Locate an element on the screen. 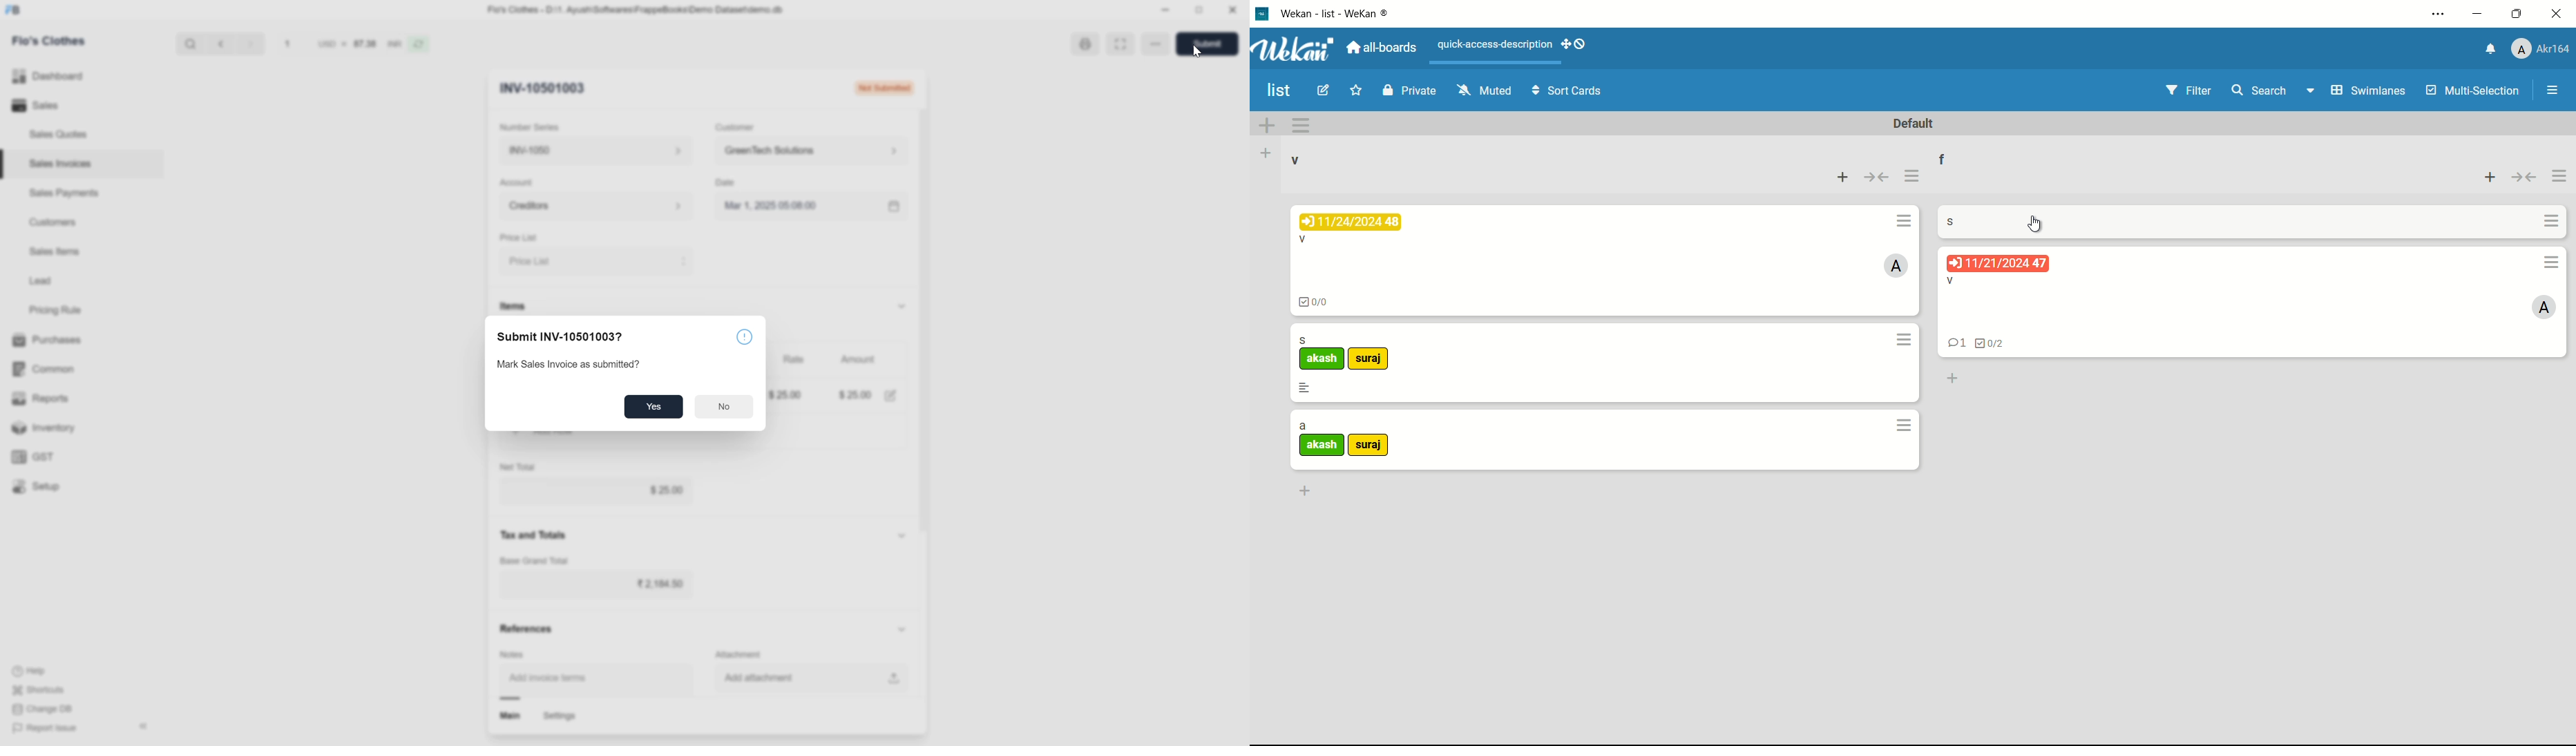 The image size is (2576, 756). show desktop drag handles is located at coordinates (1576, 44).